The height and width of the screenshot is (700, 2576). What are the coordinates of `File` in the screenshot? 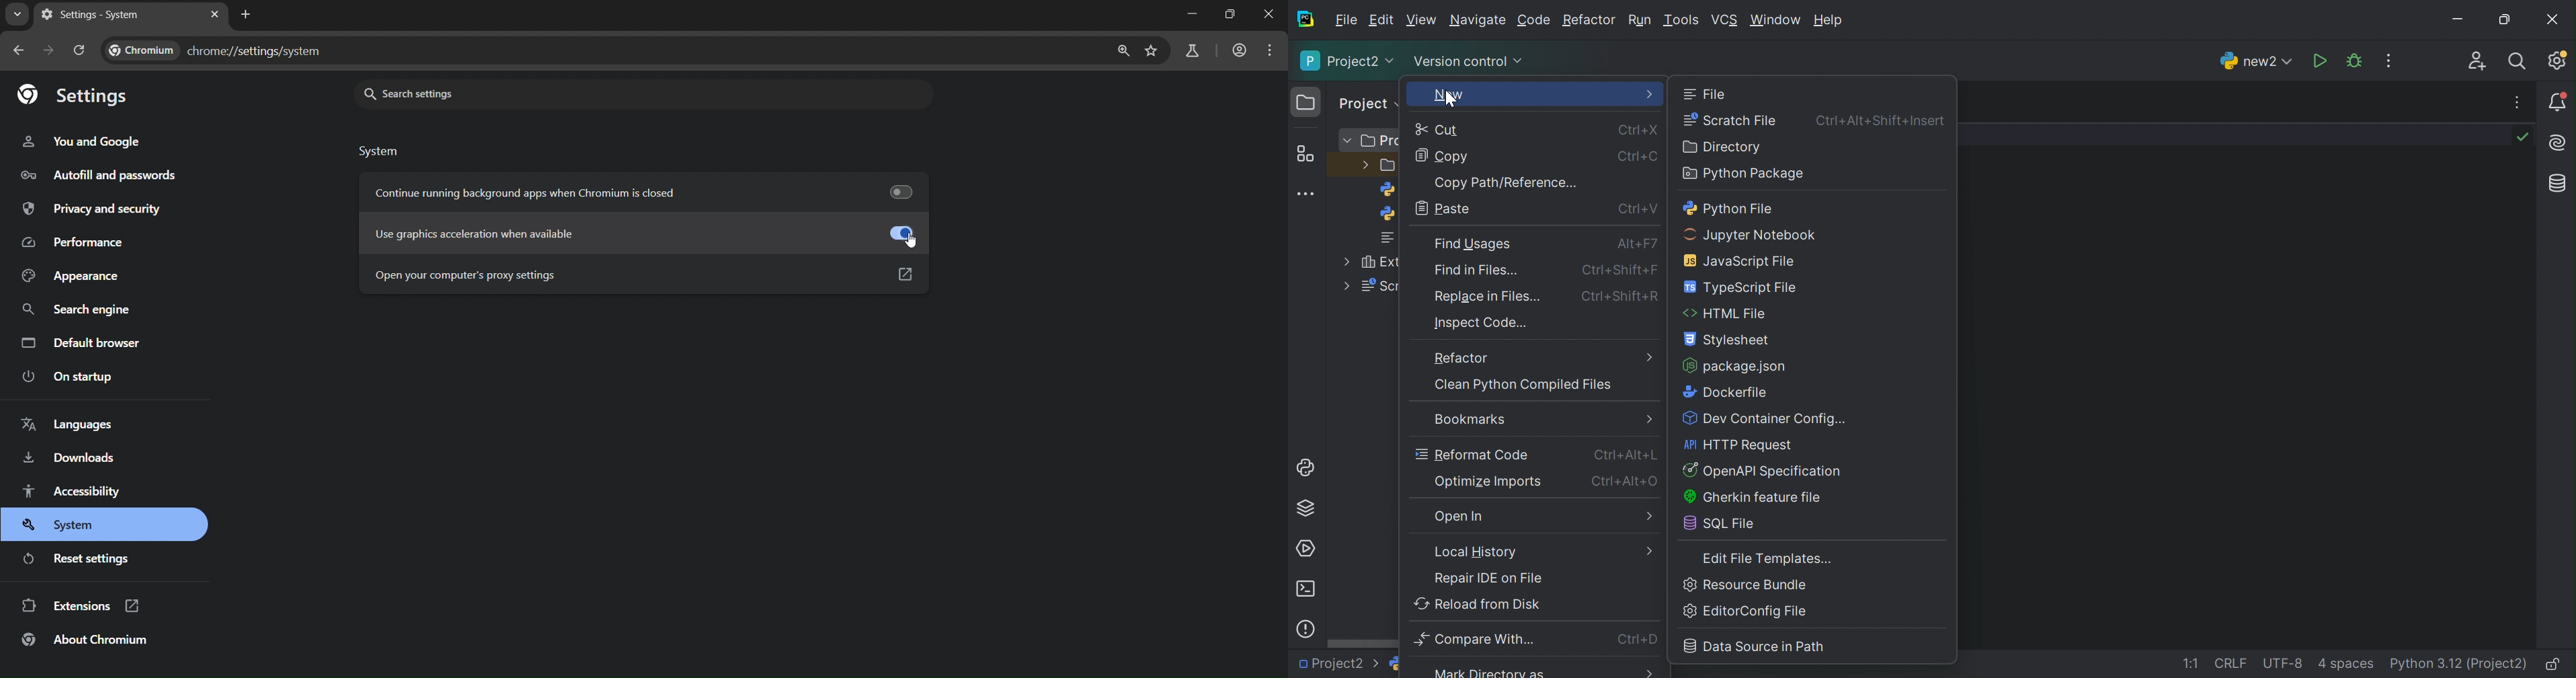 It's located at (1344, 21).